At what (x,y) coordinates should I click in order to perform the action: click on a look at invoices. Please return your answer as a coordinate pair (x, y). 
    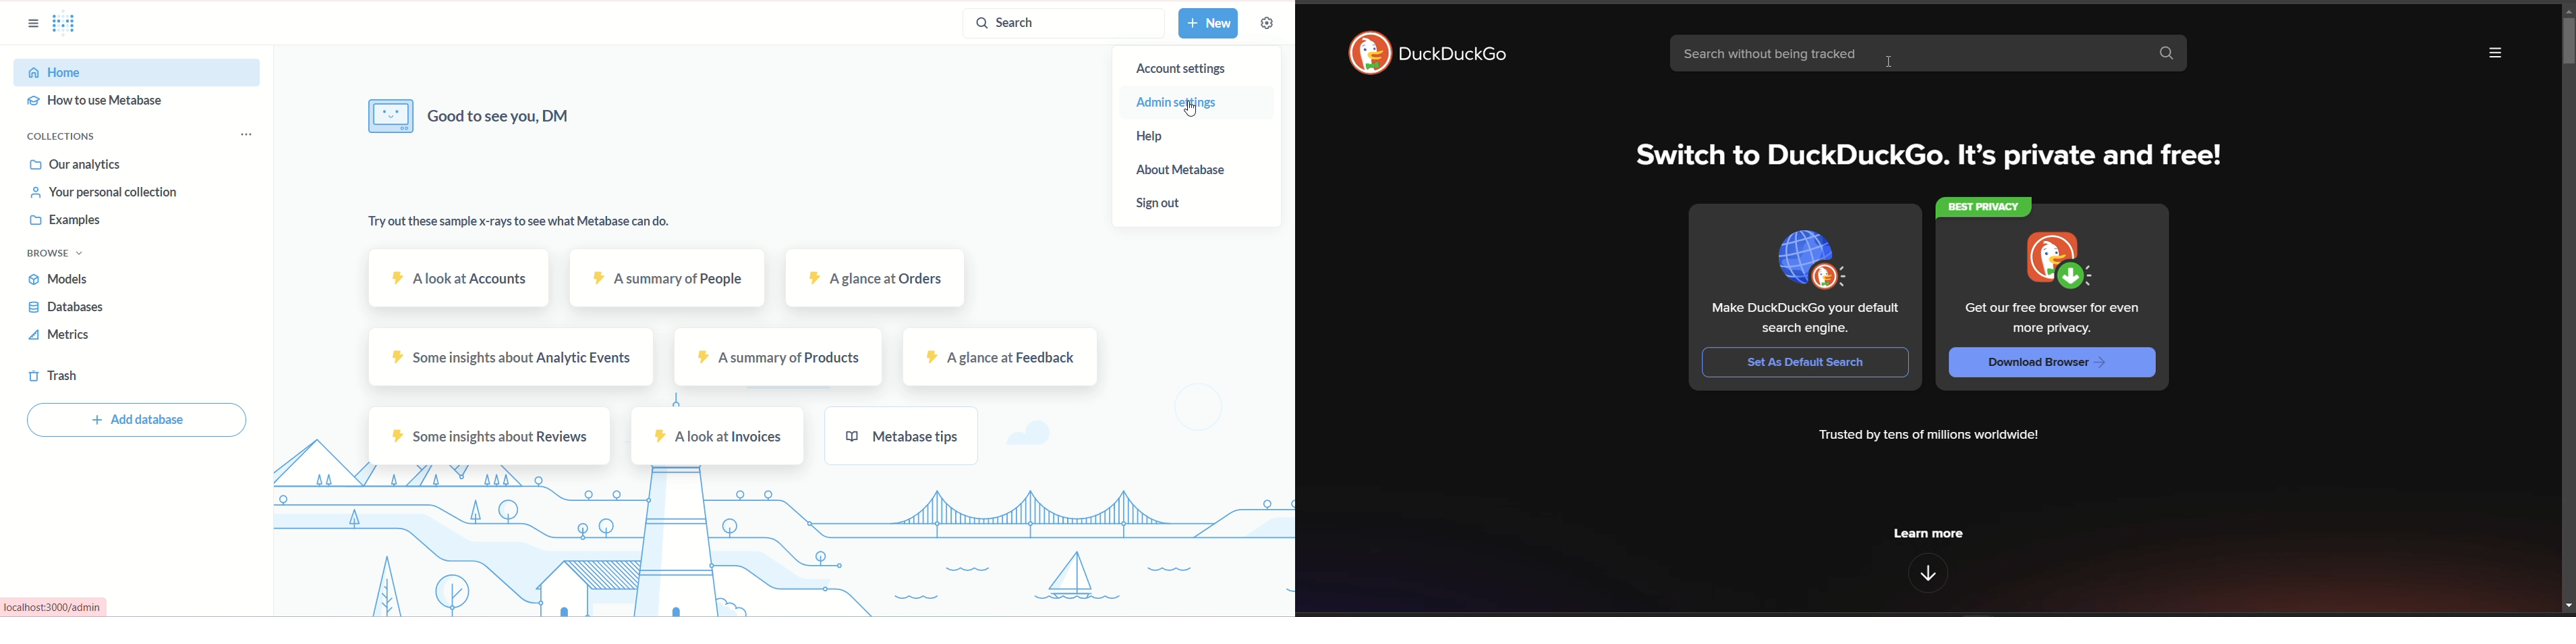
    Looking at the image, I should click on (718, 437).